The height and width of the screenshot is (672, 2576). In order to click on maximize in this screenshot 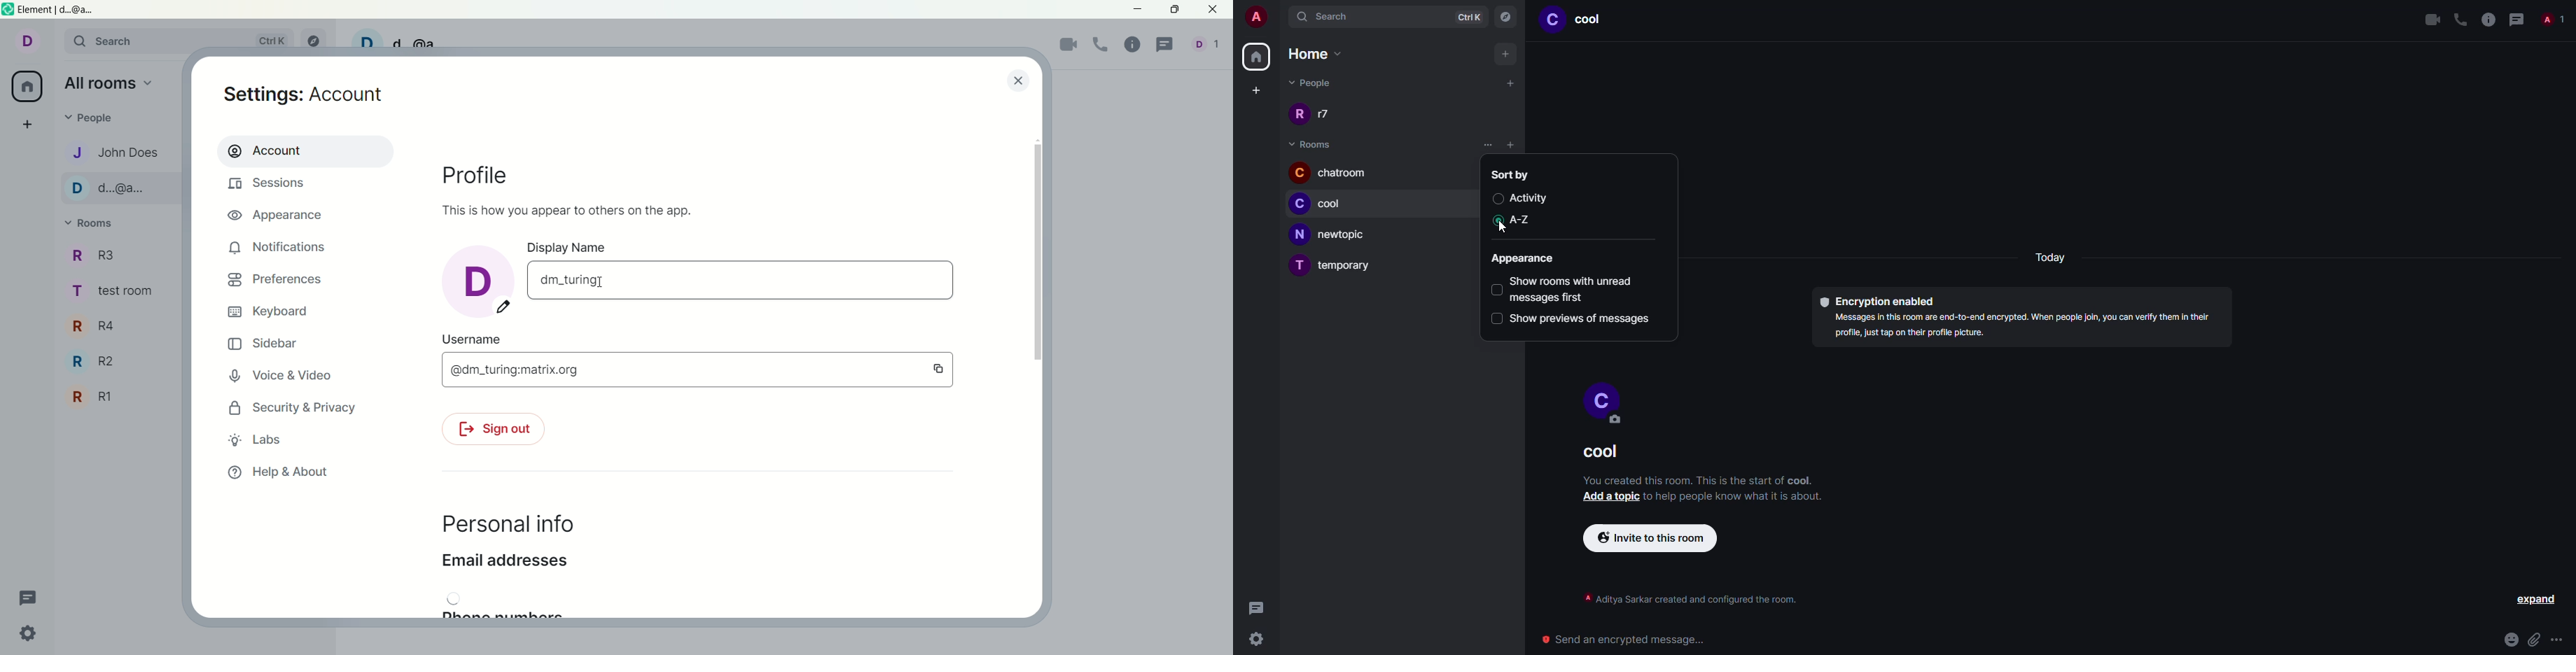, I will do `click(1175, 10)`.